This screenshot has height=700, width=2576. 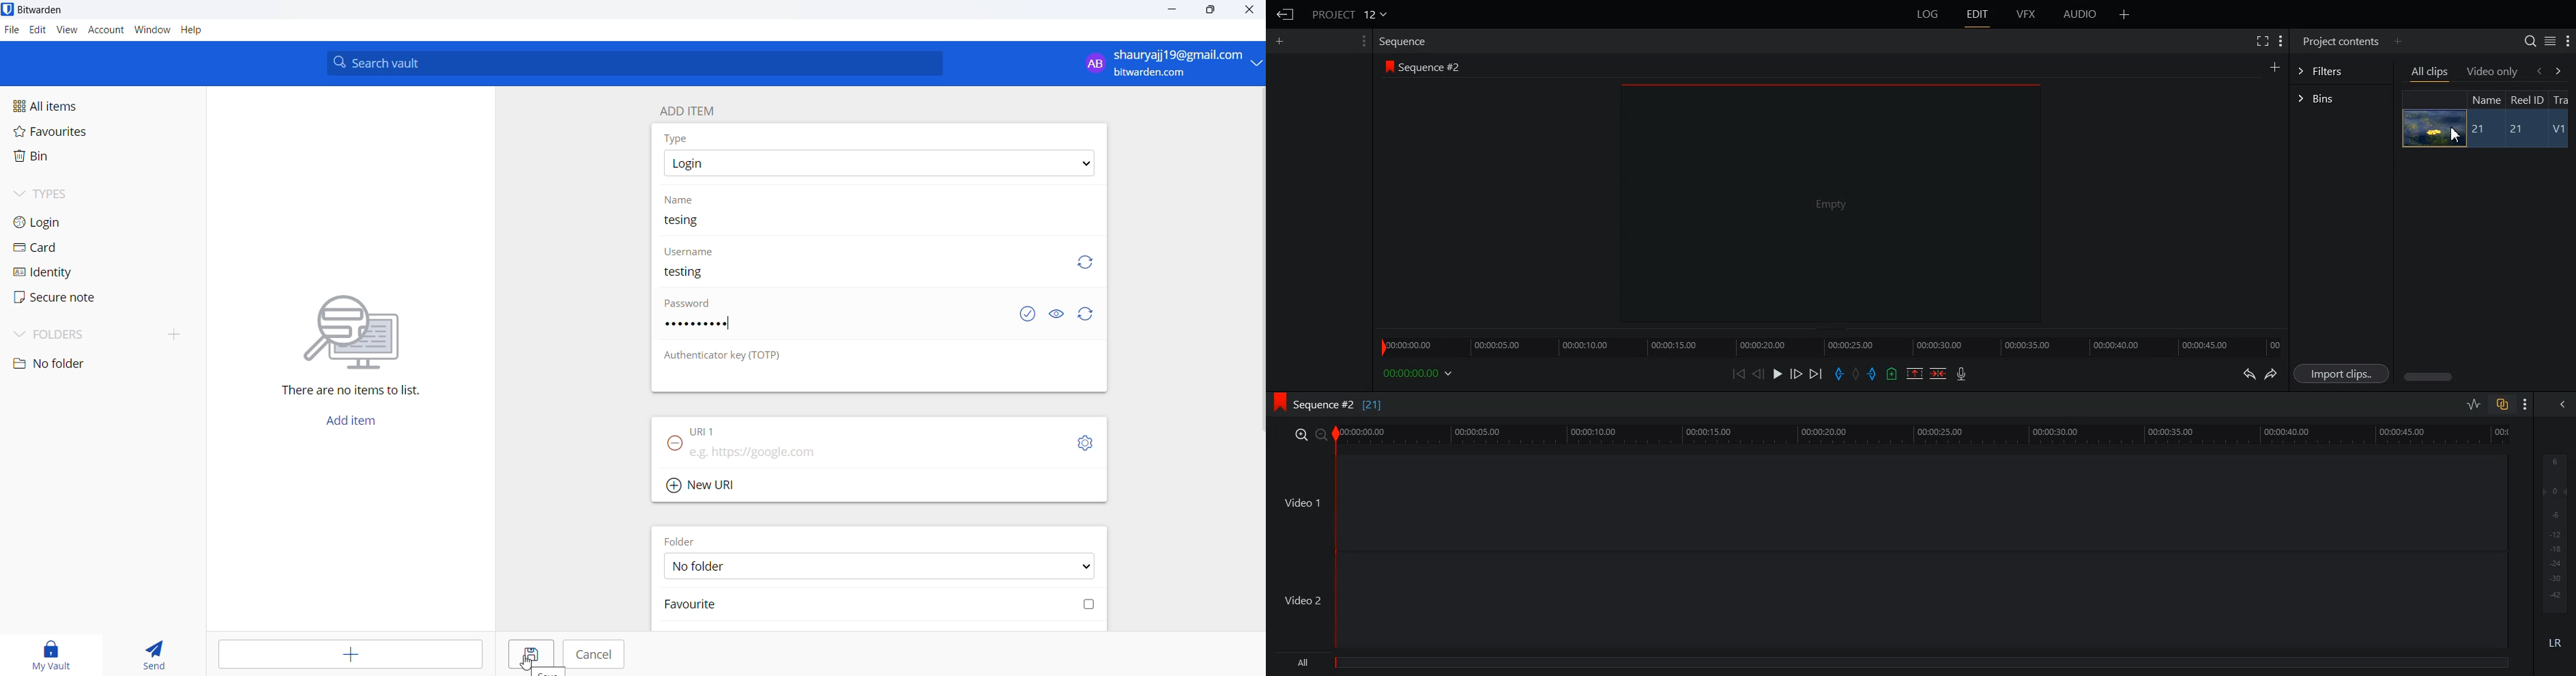 What do you see at coordinates (54, 653) in the screenshot?
I see `my vault` at bounding box center [54, 653].